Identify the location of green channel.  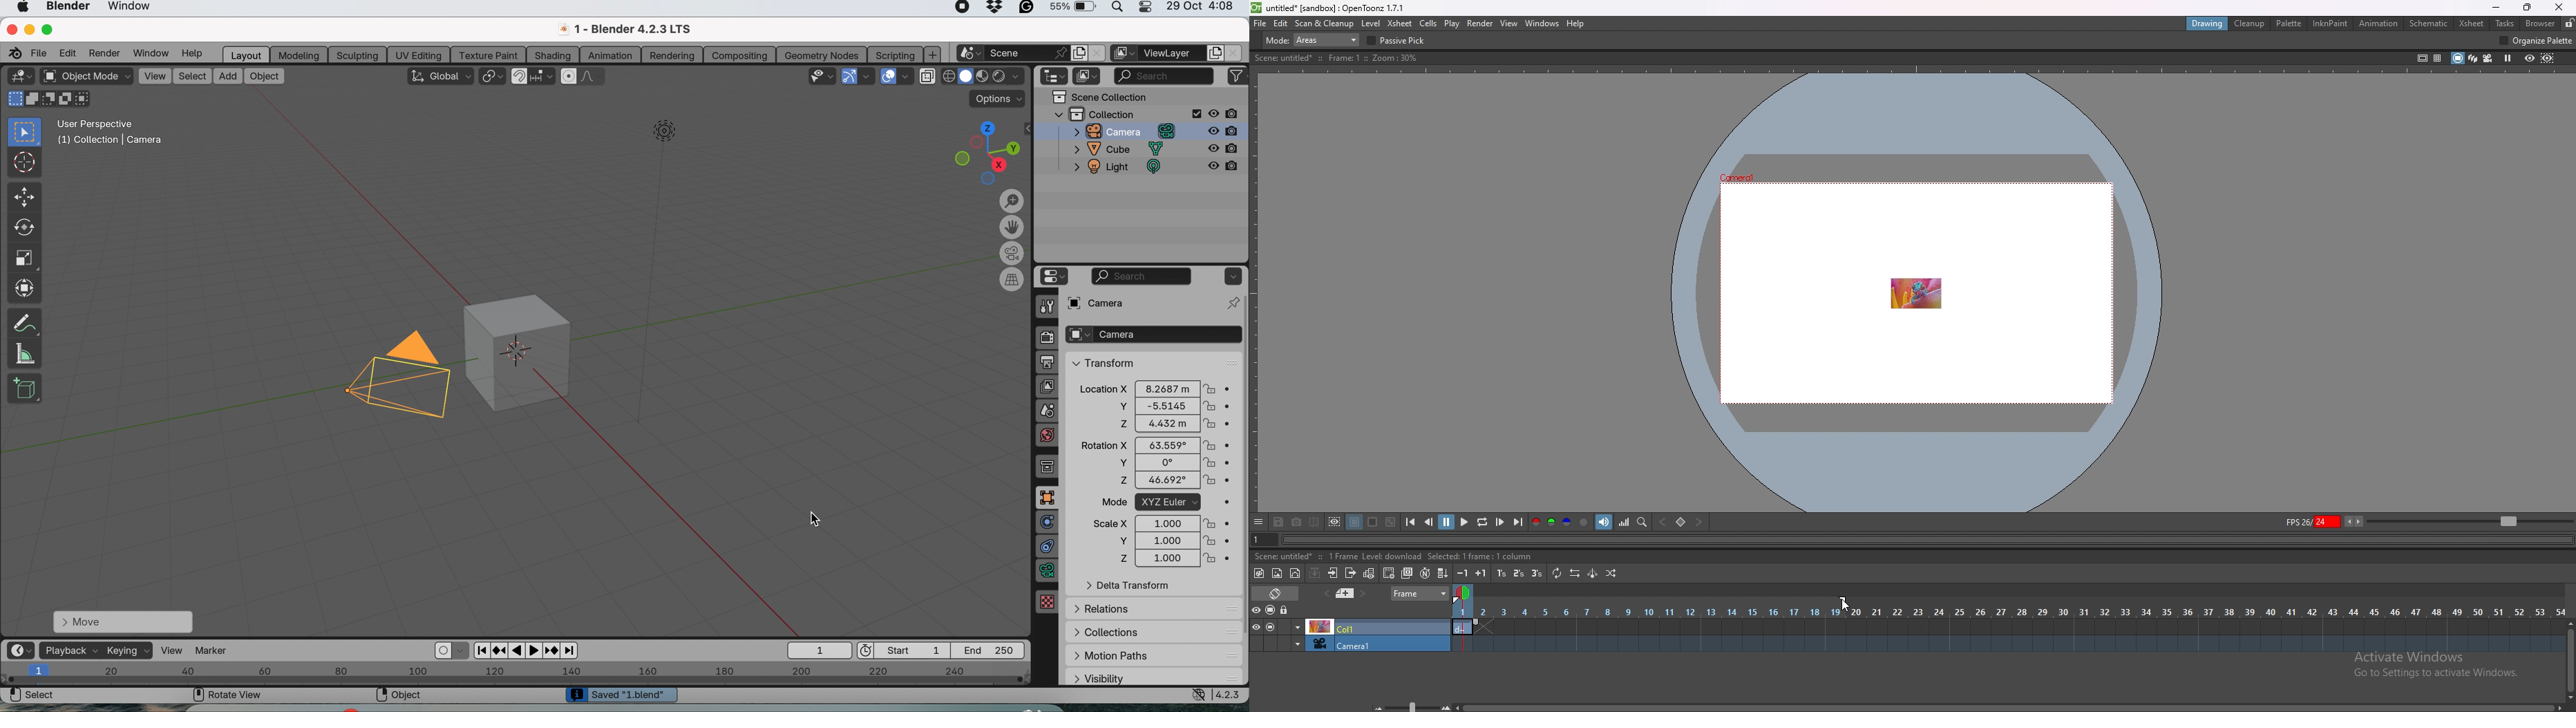
(1552, 522).